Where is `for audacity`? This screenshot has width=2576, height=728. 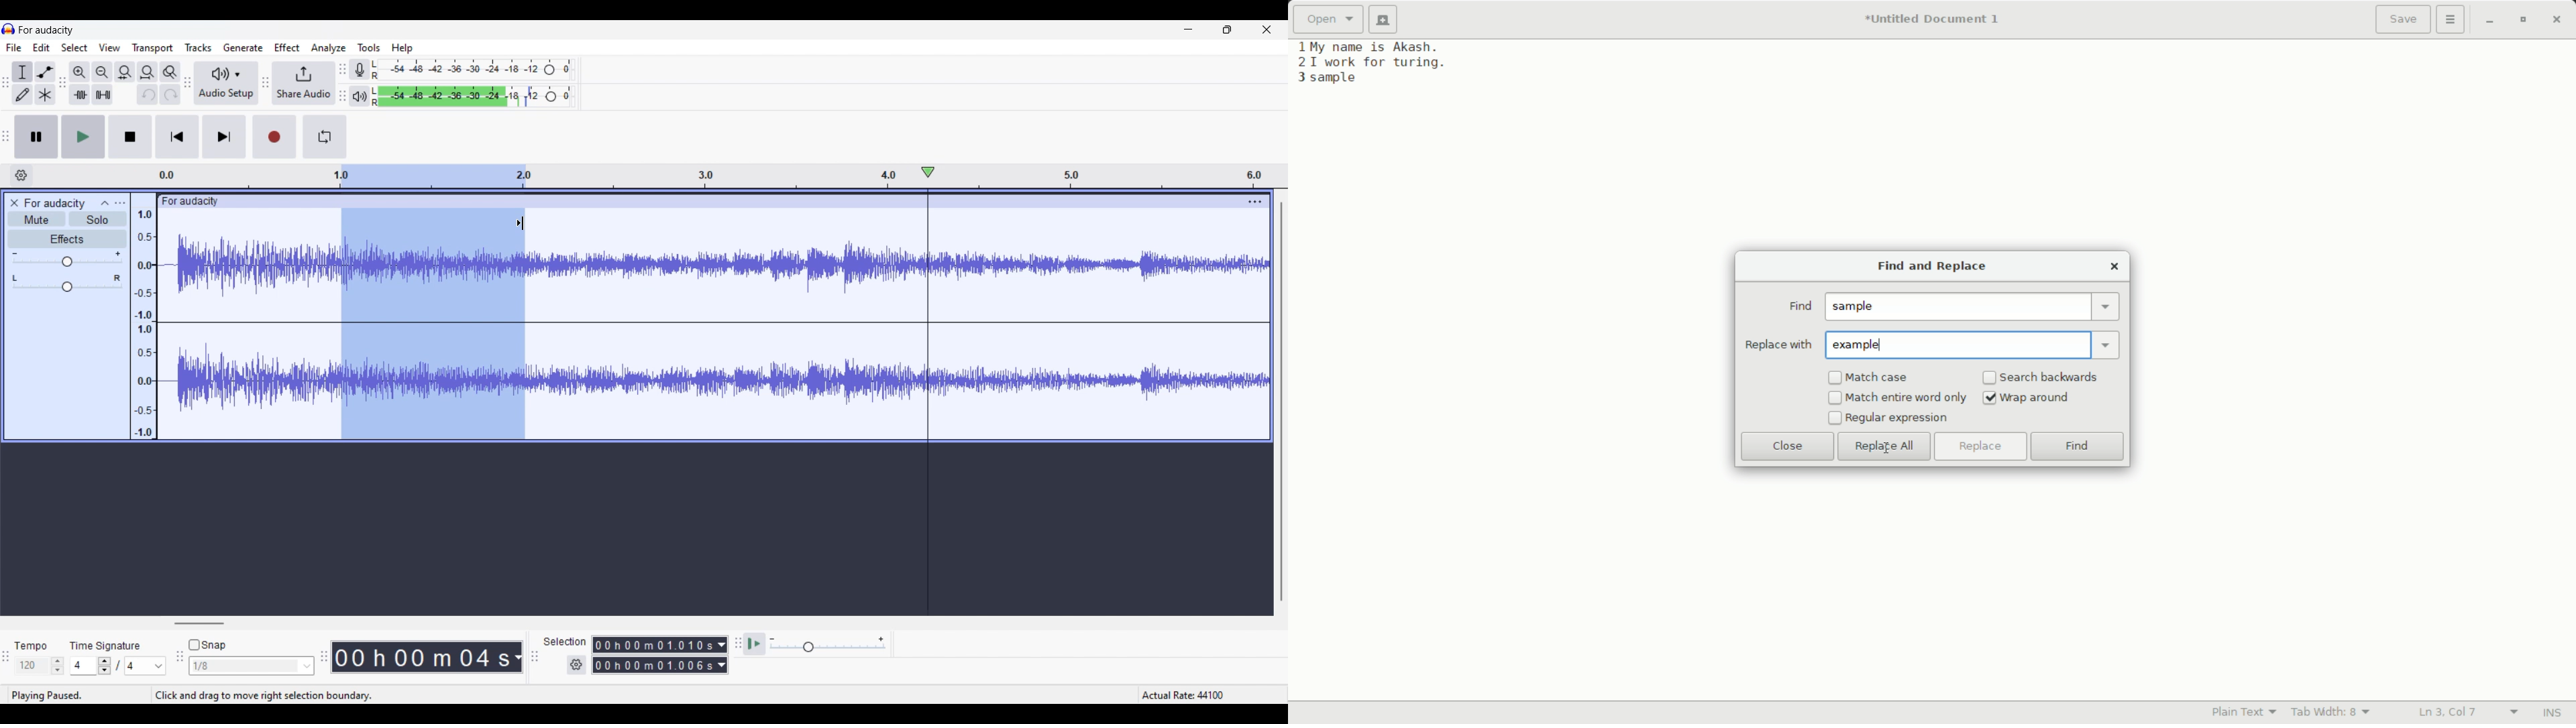
for audacity is located at coordinates (46, 30).